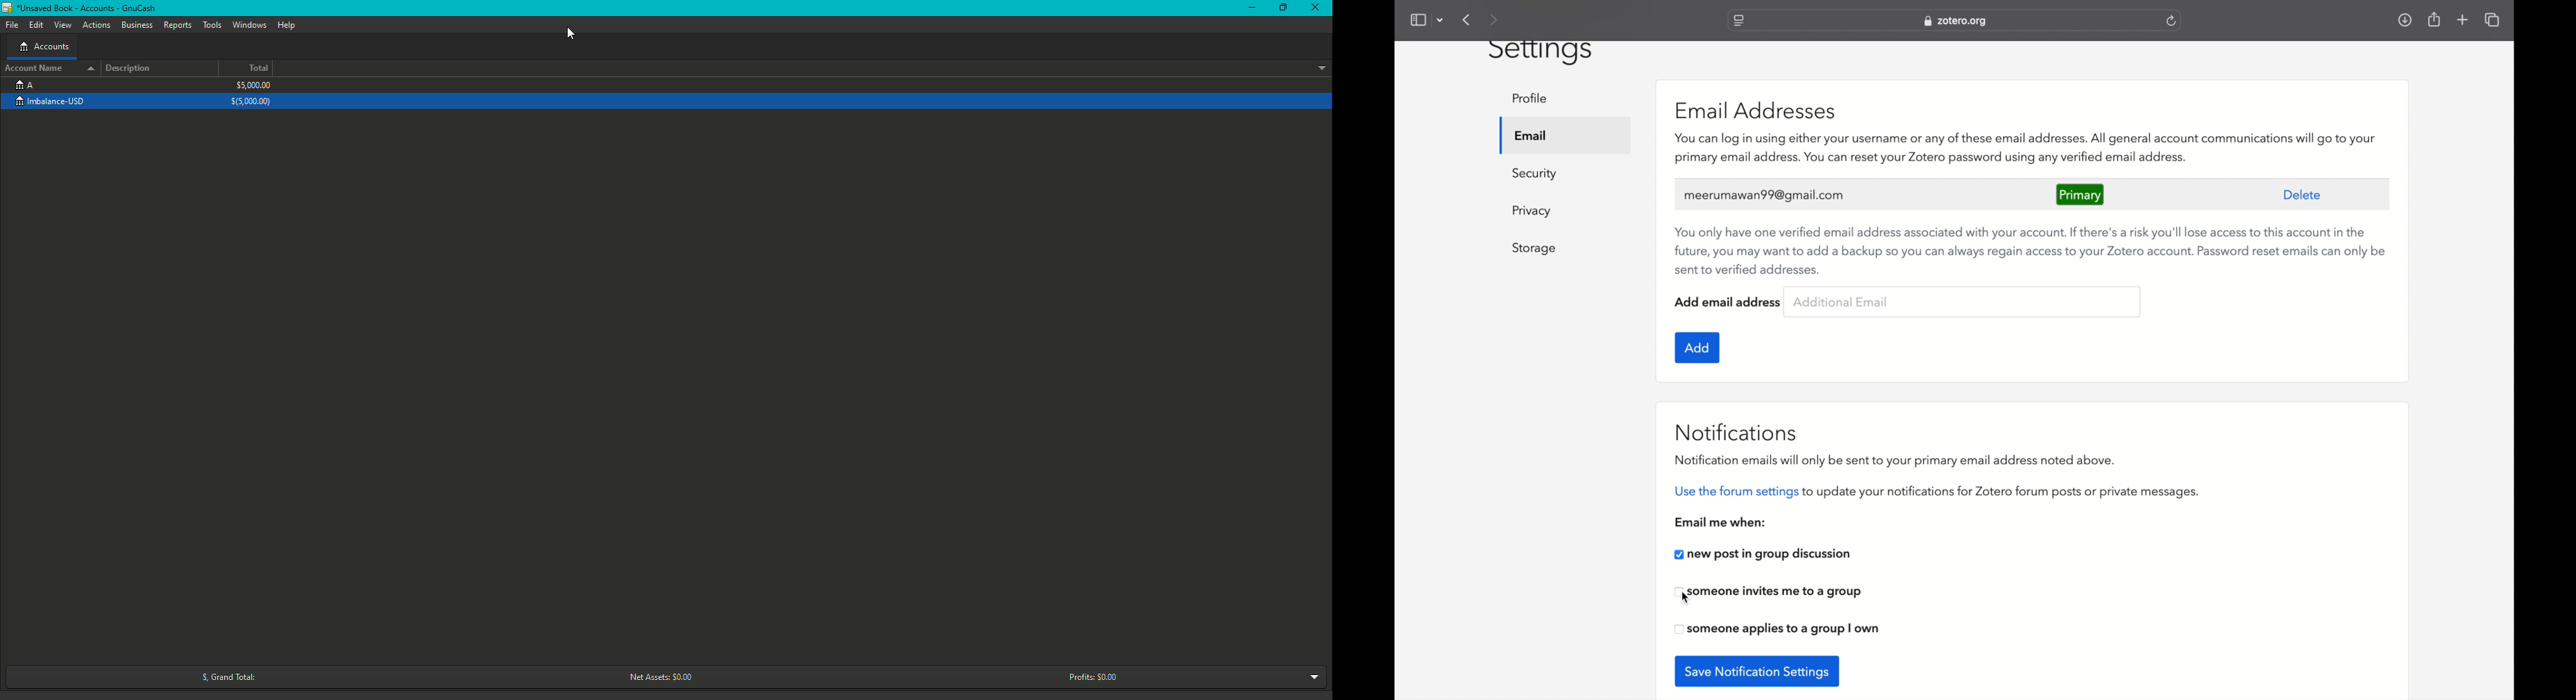  What do you see at coordinates (1530, 99) in the screenshot?
I see `profile` at bounding box center [1530, 99].